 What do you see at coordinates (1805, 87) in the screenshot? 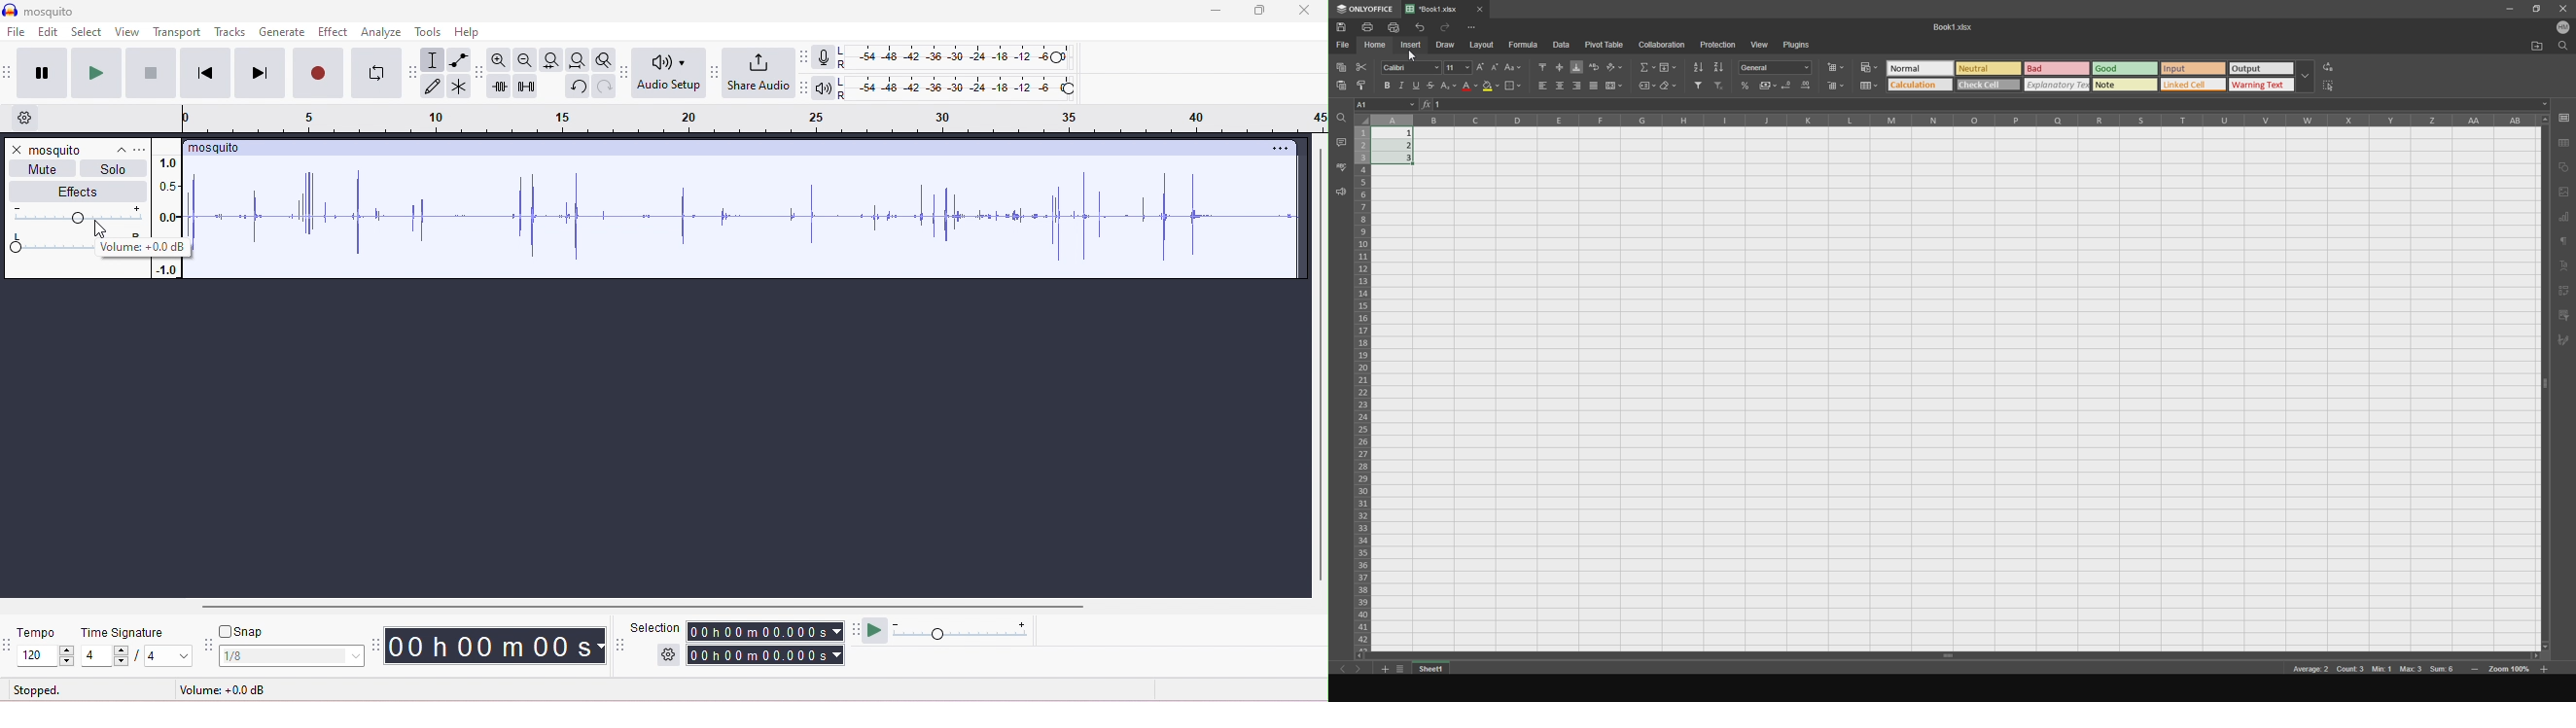
I see `` at bounding box center [1805, 87].